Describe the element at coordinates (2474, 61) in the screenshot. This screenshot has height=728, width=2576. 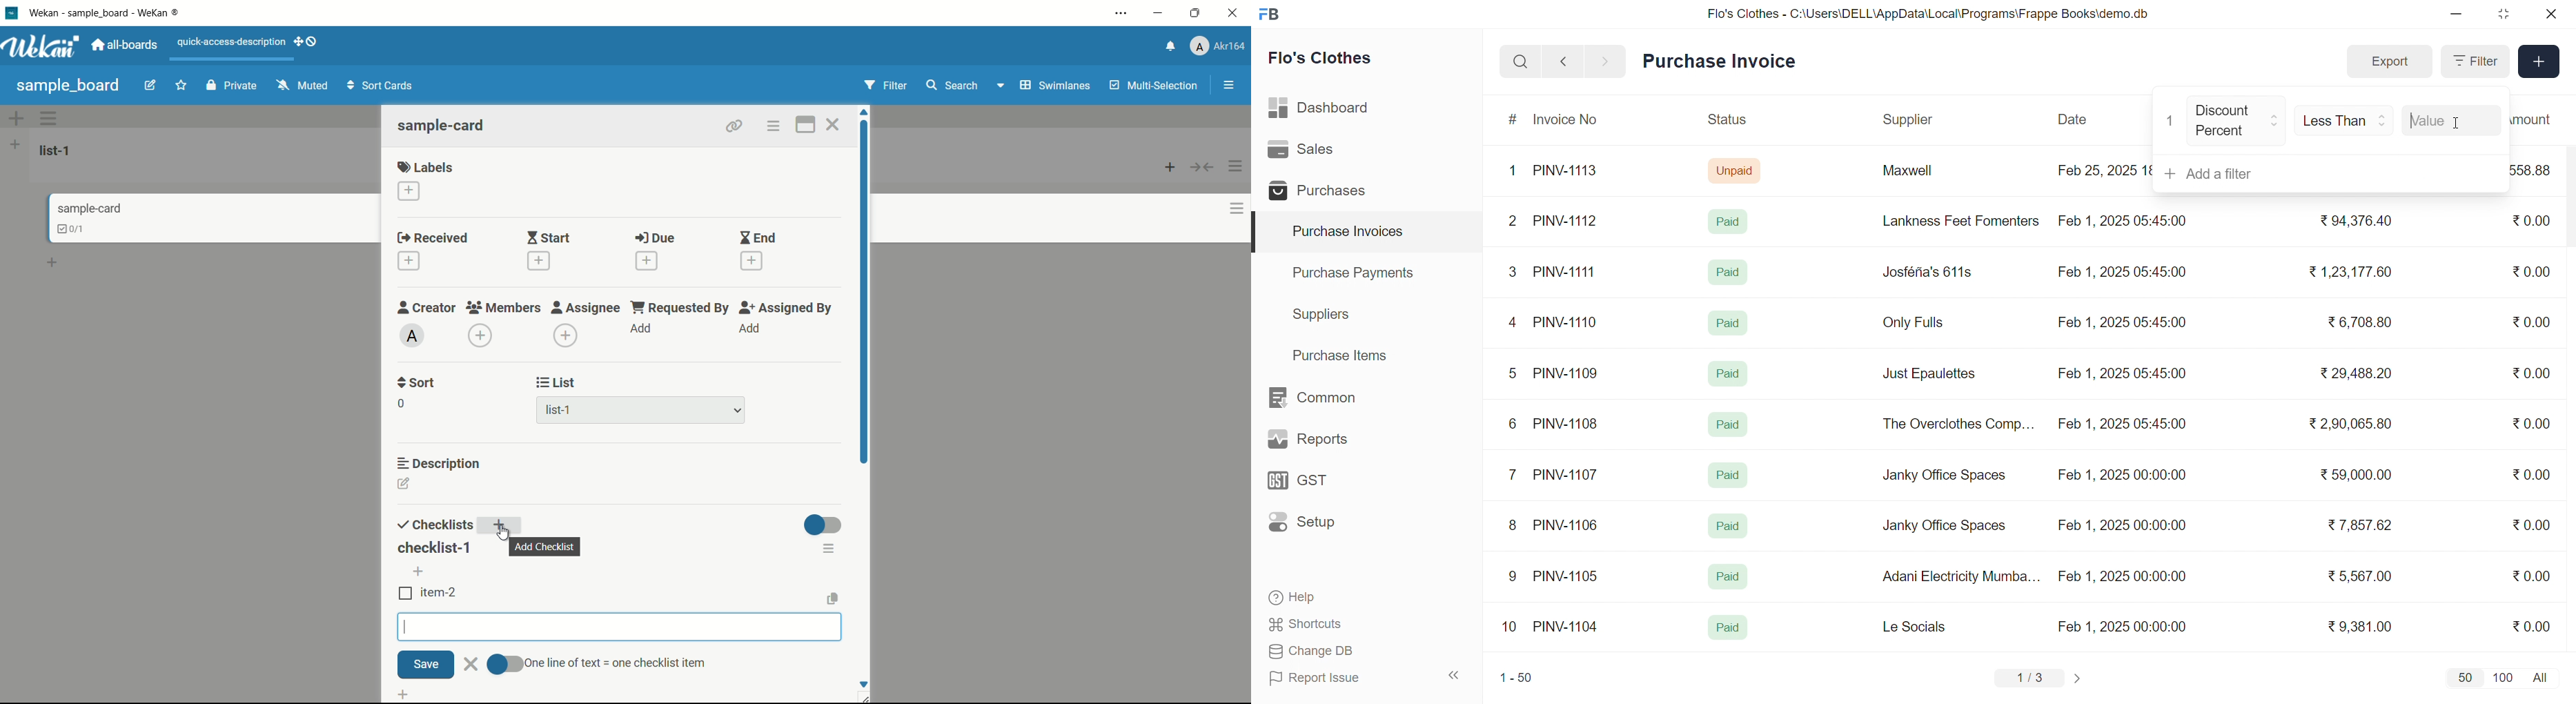
I see `Filter` at that location.